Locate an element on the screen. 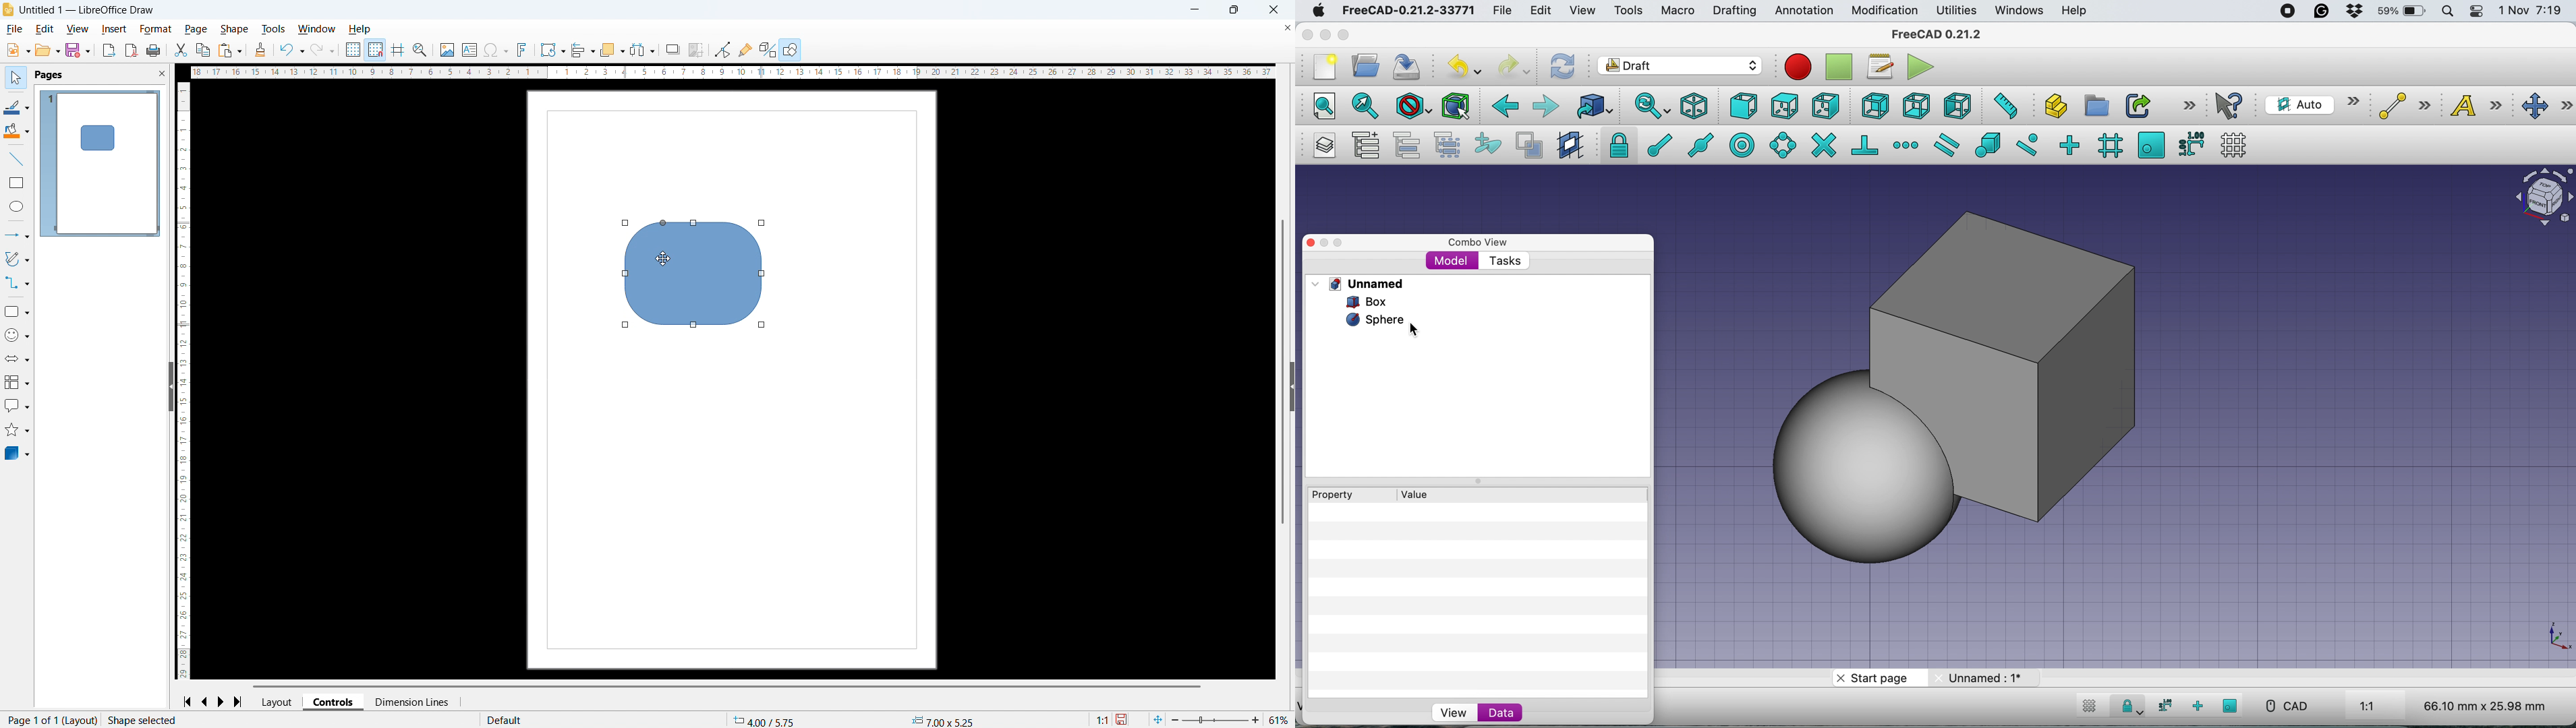 Image resolution: width=2576 pixels, height=728 pixels. tasks is located at coordinates (1503, 262).